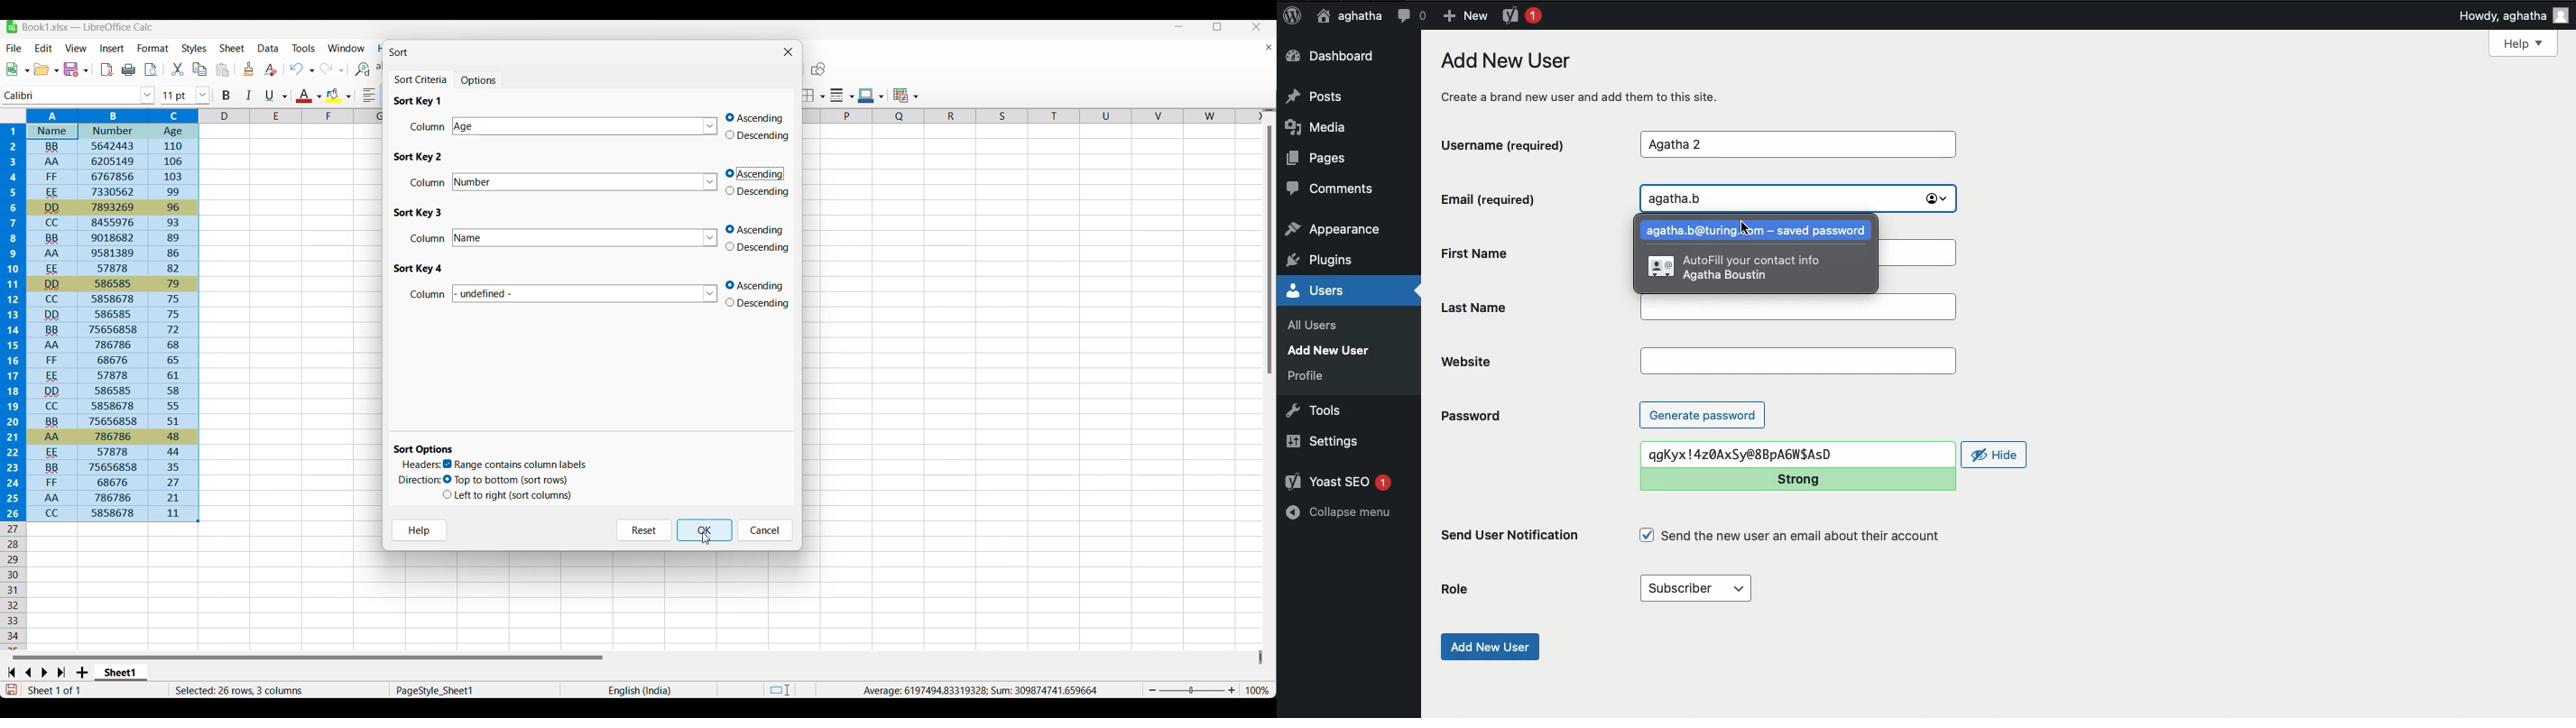 The image size is (2576, 728). I want to click on Send user notification , so click(1511, 538).